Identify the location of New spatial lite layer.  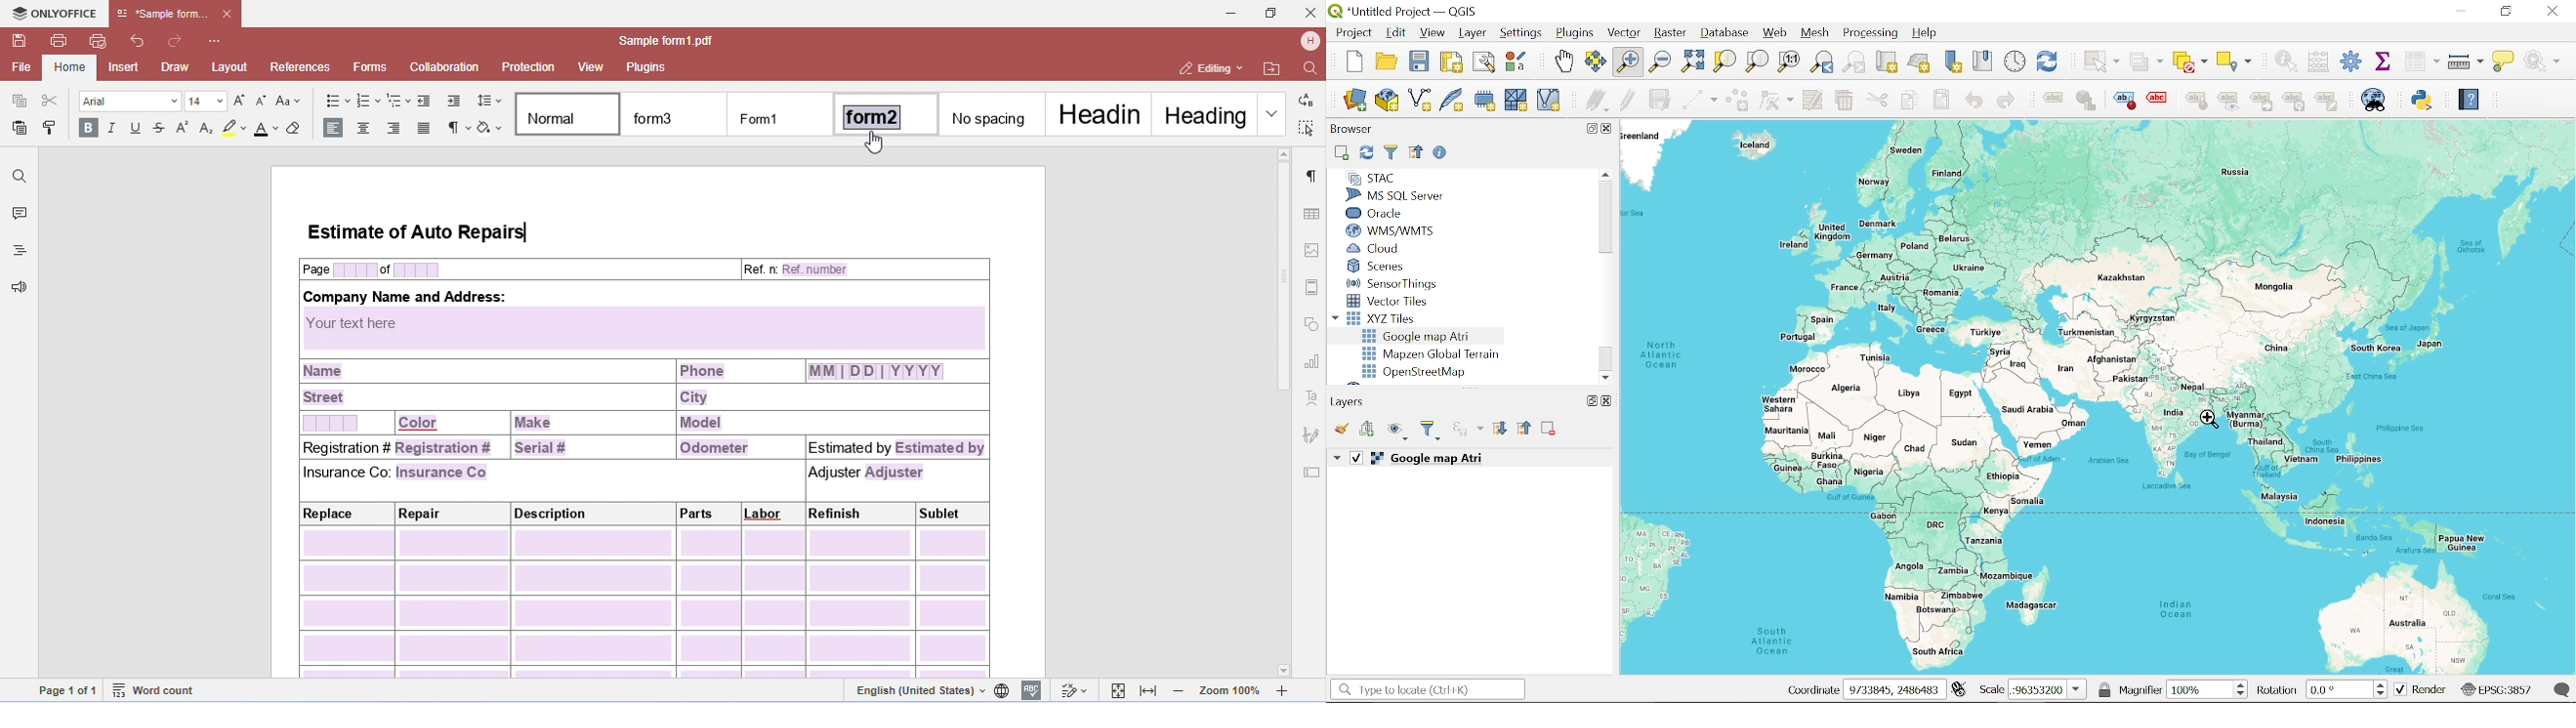
(1452, 102).